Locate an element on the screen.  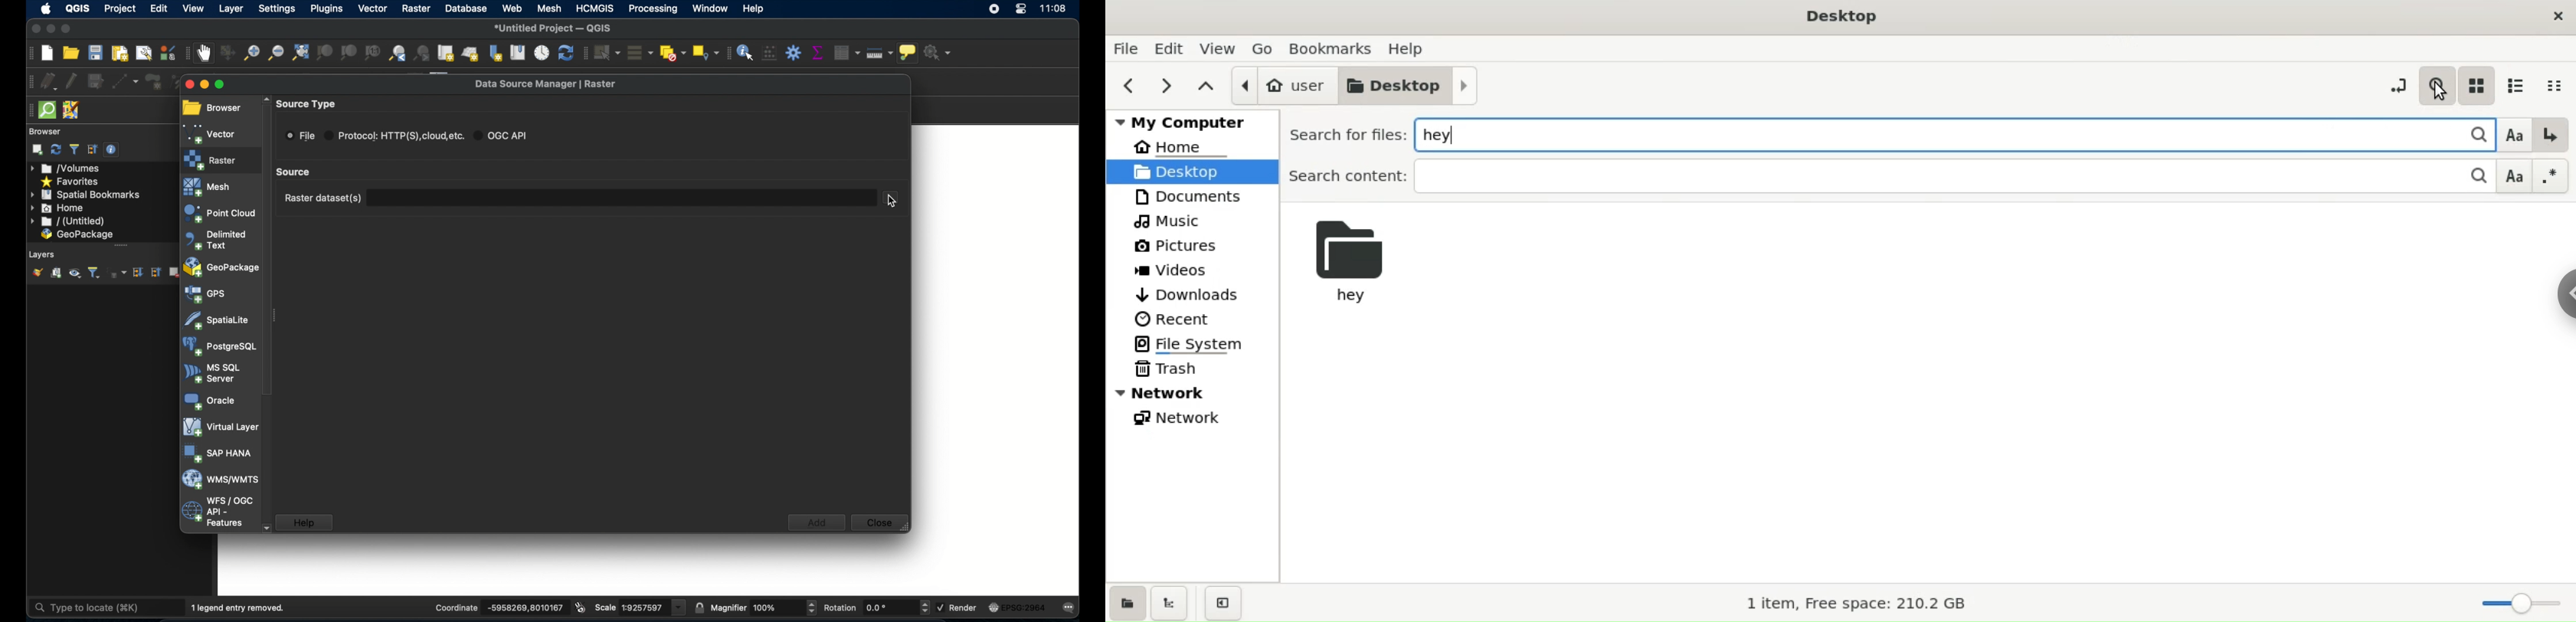
scale is located at coordinates (642, 608).